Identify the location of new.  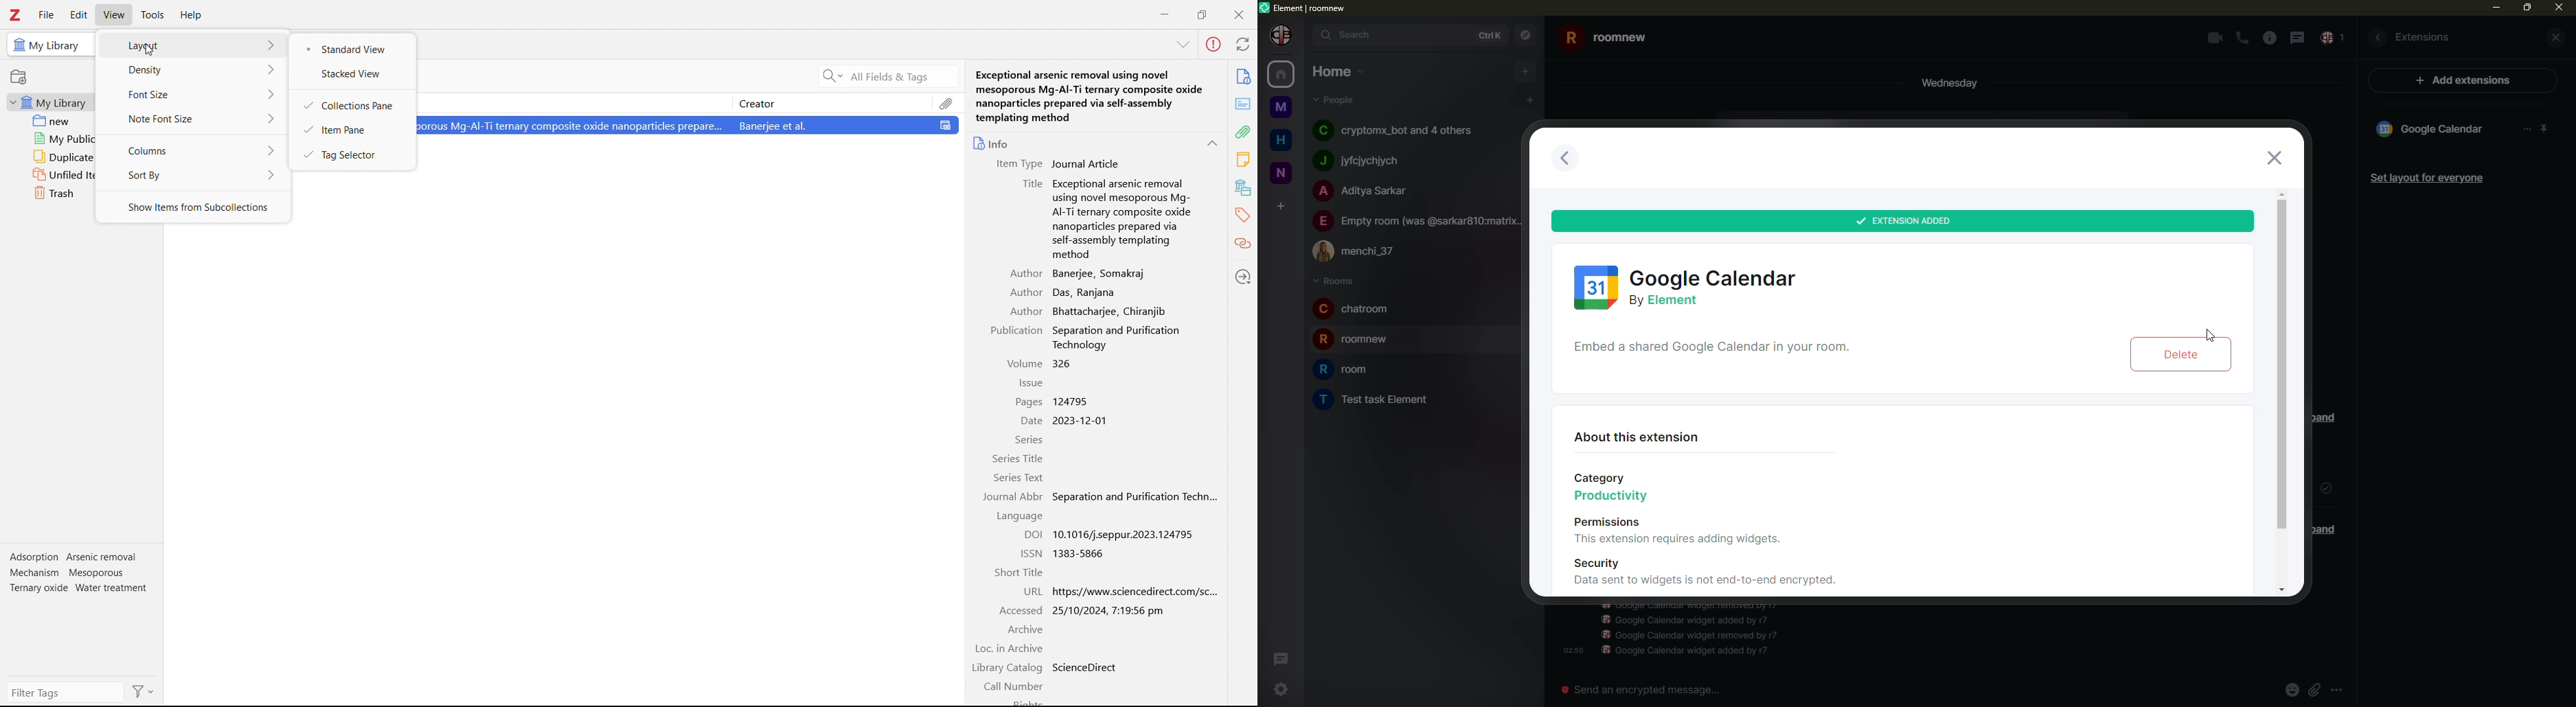
(48, 121).